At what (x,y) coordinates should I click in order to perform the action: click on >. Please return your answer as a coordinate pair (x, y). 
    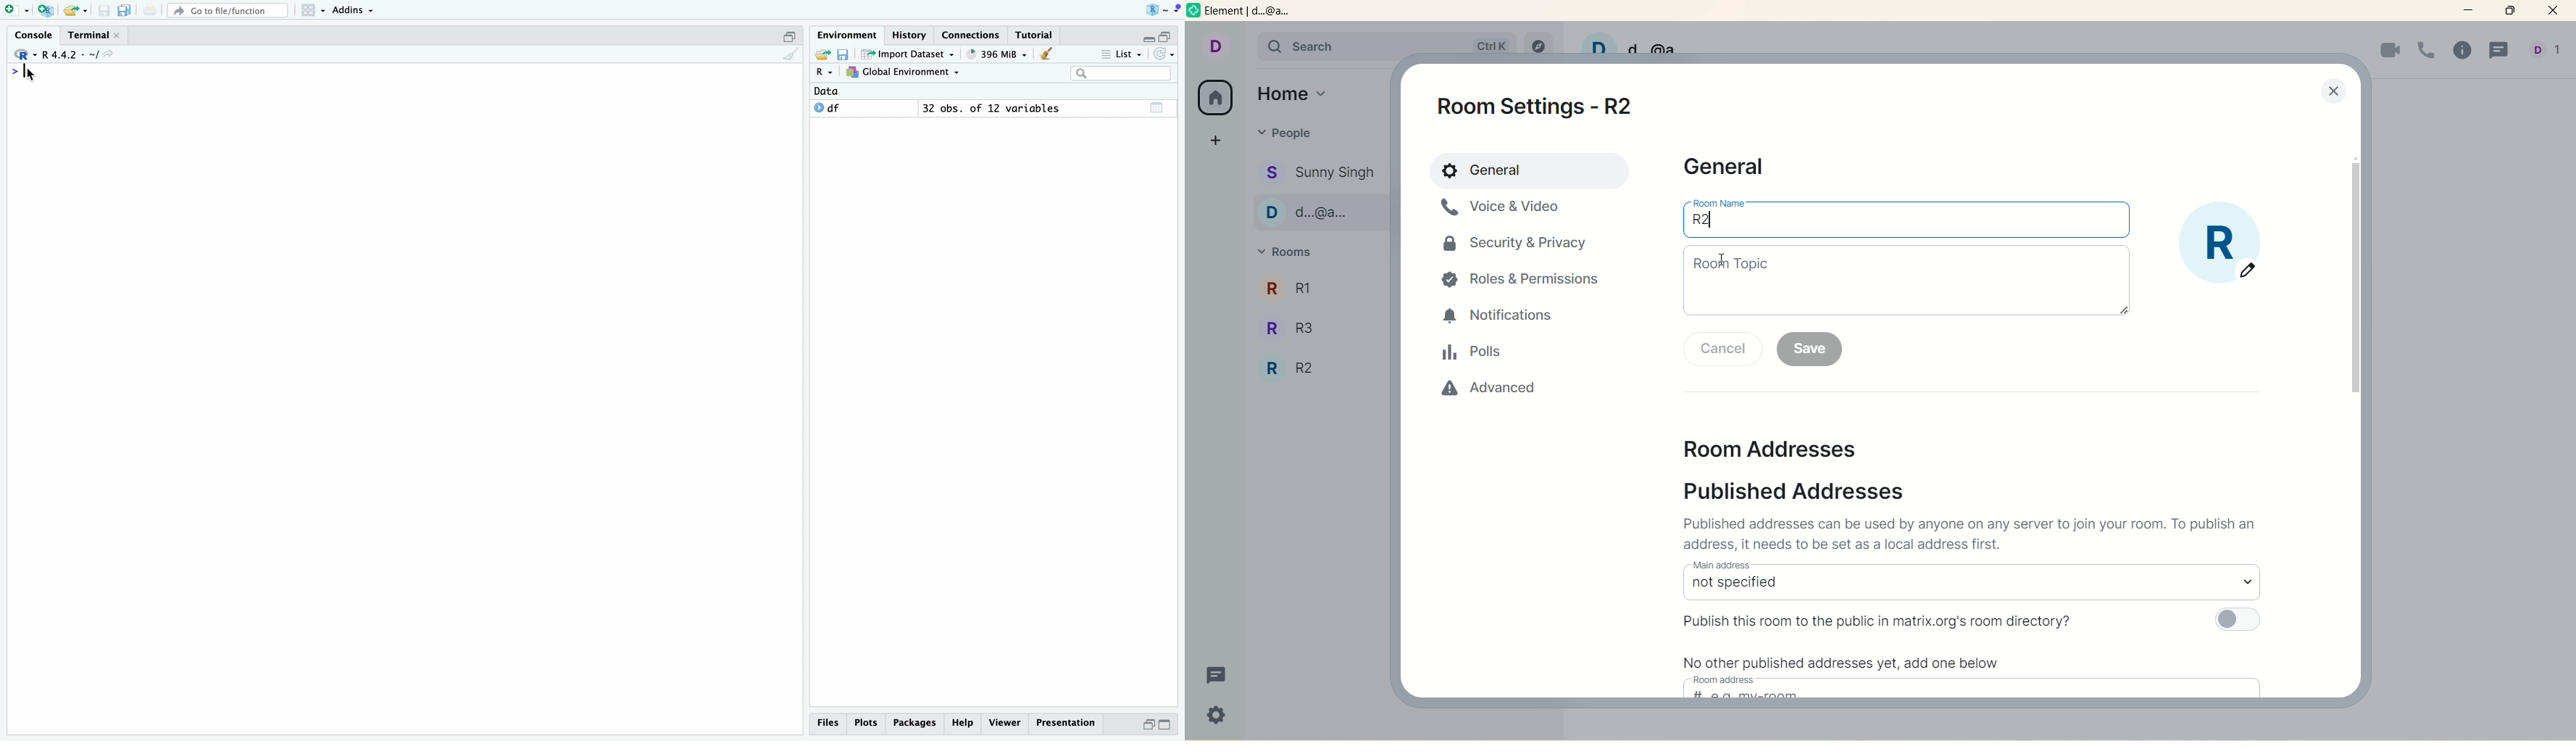
    Looking at the image, I should click on (14, 72).